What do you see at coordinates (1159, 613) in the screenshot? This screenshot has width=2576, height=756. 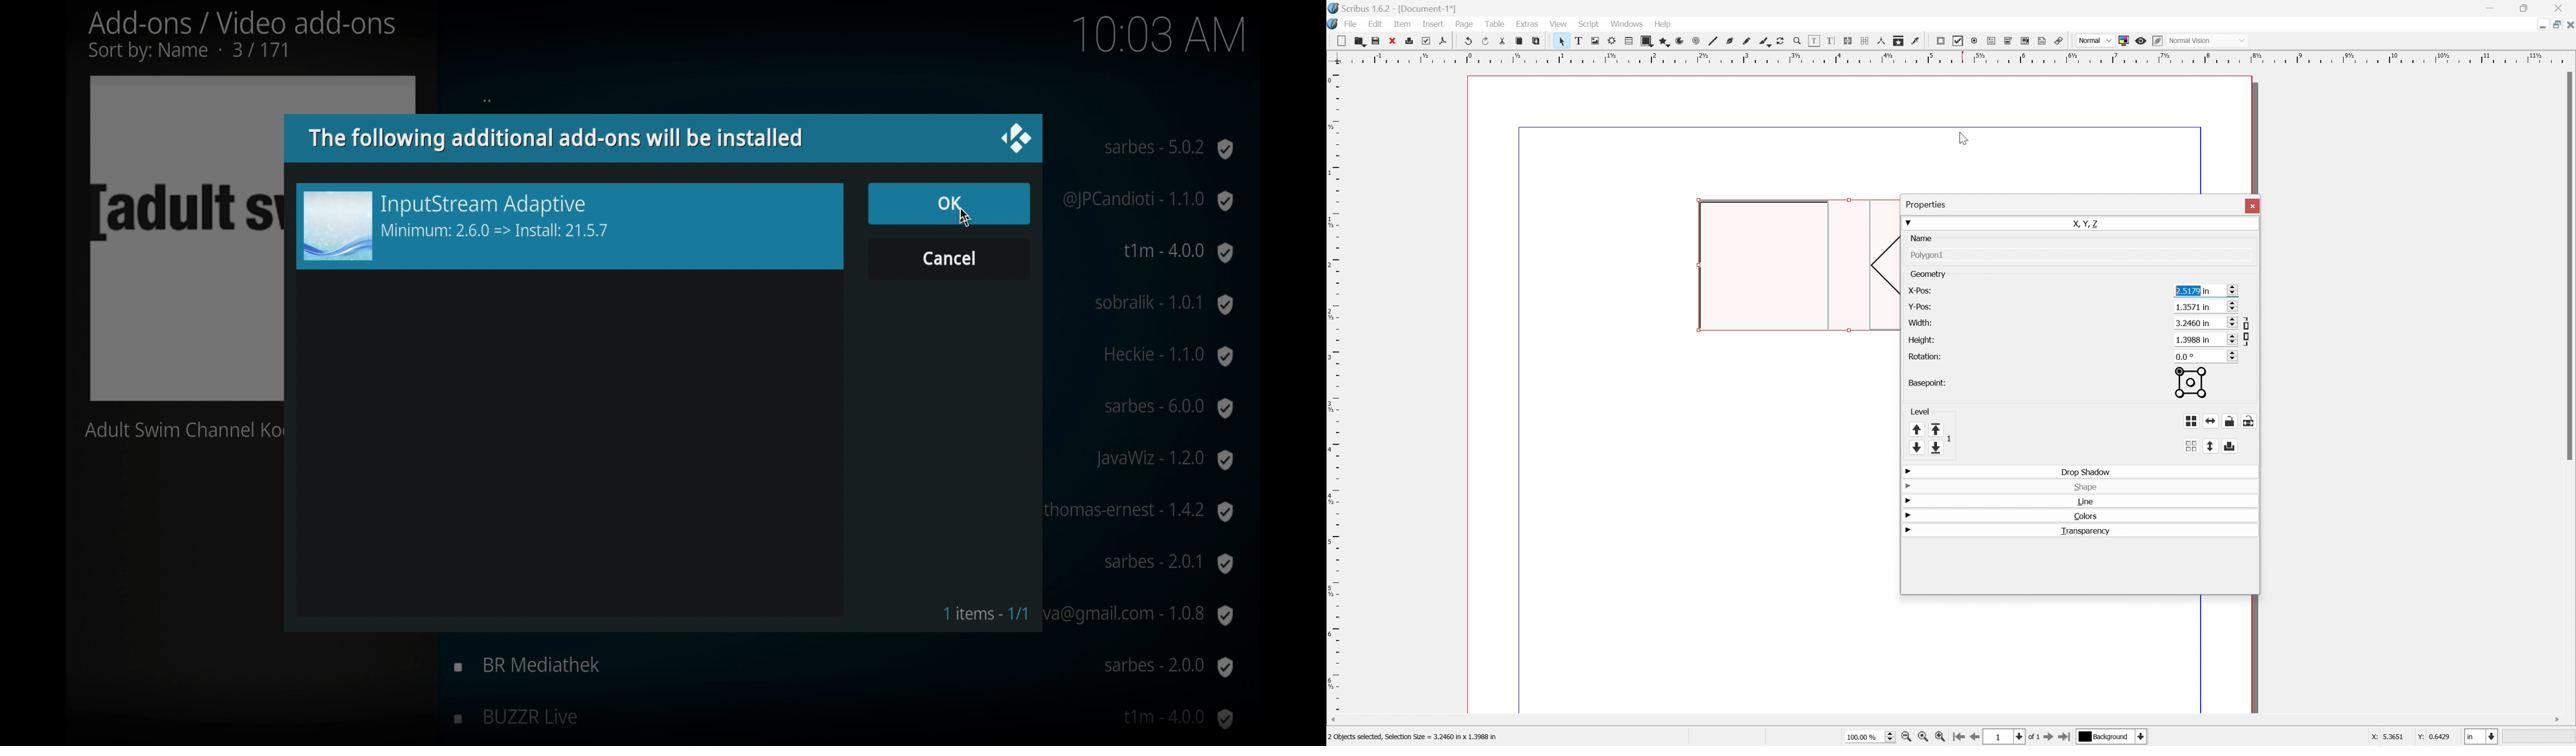 I see `bgtime` at bounding box center [1159, 613].